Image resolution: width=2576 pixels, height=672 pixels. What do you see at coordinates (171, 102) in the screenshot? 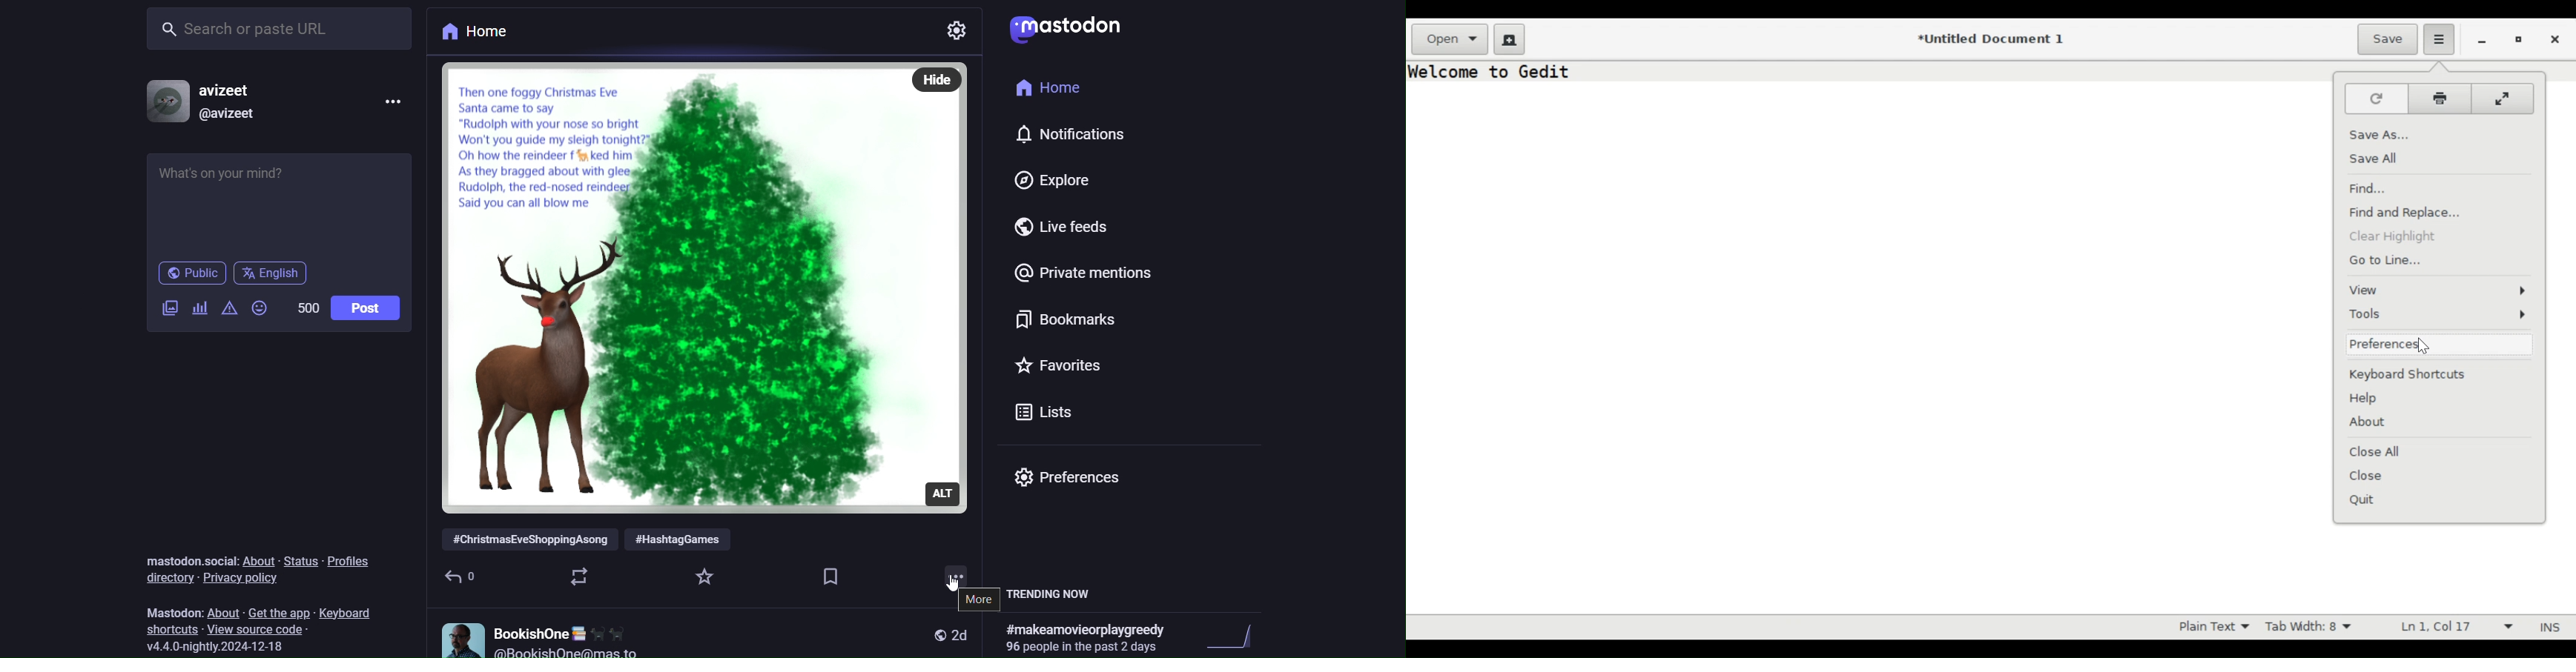
I see `profile picture` at bounding box center [171, 102].